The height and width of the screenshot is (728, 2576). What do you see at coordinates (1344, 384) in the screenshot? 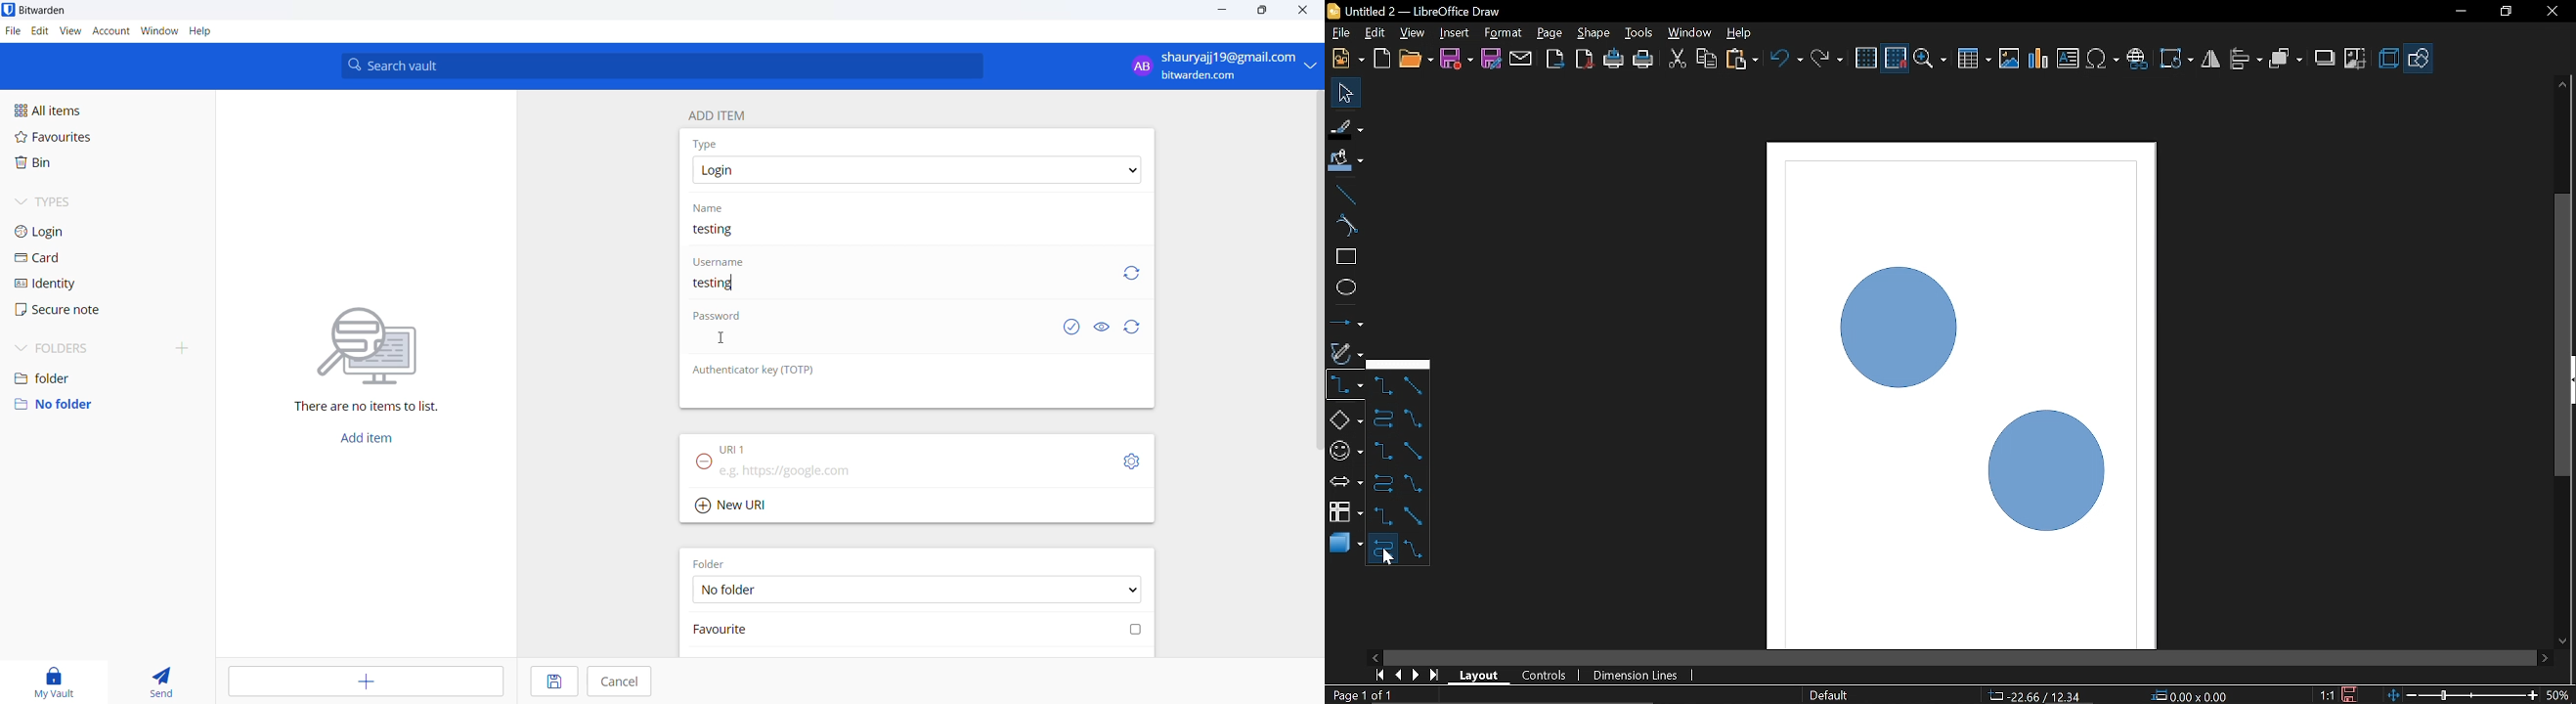
I see `COnnector` at bounding box center [1344, 384].